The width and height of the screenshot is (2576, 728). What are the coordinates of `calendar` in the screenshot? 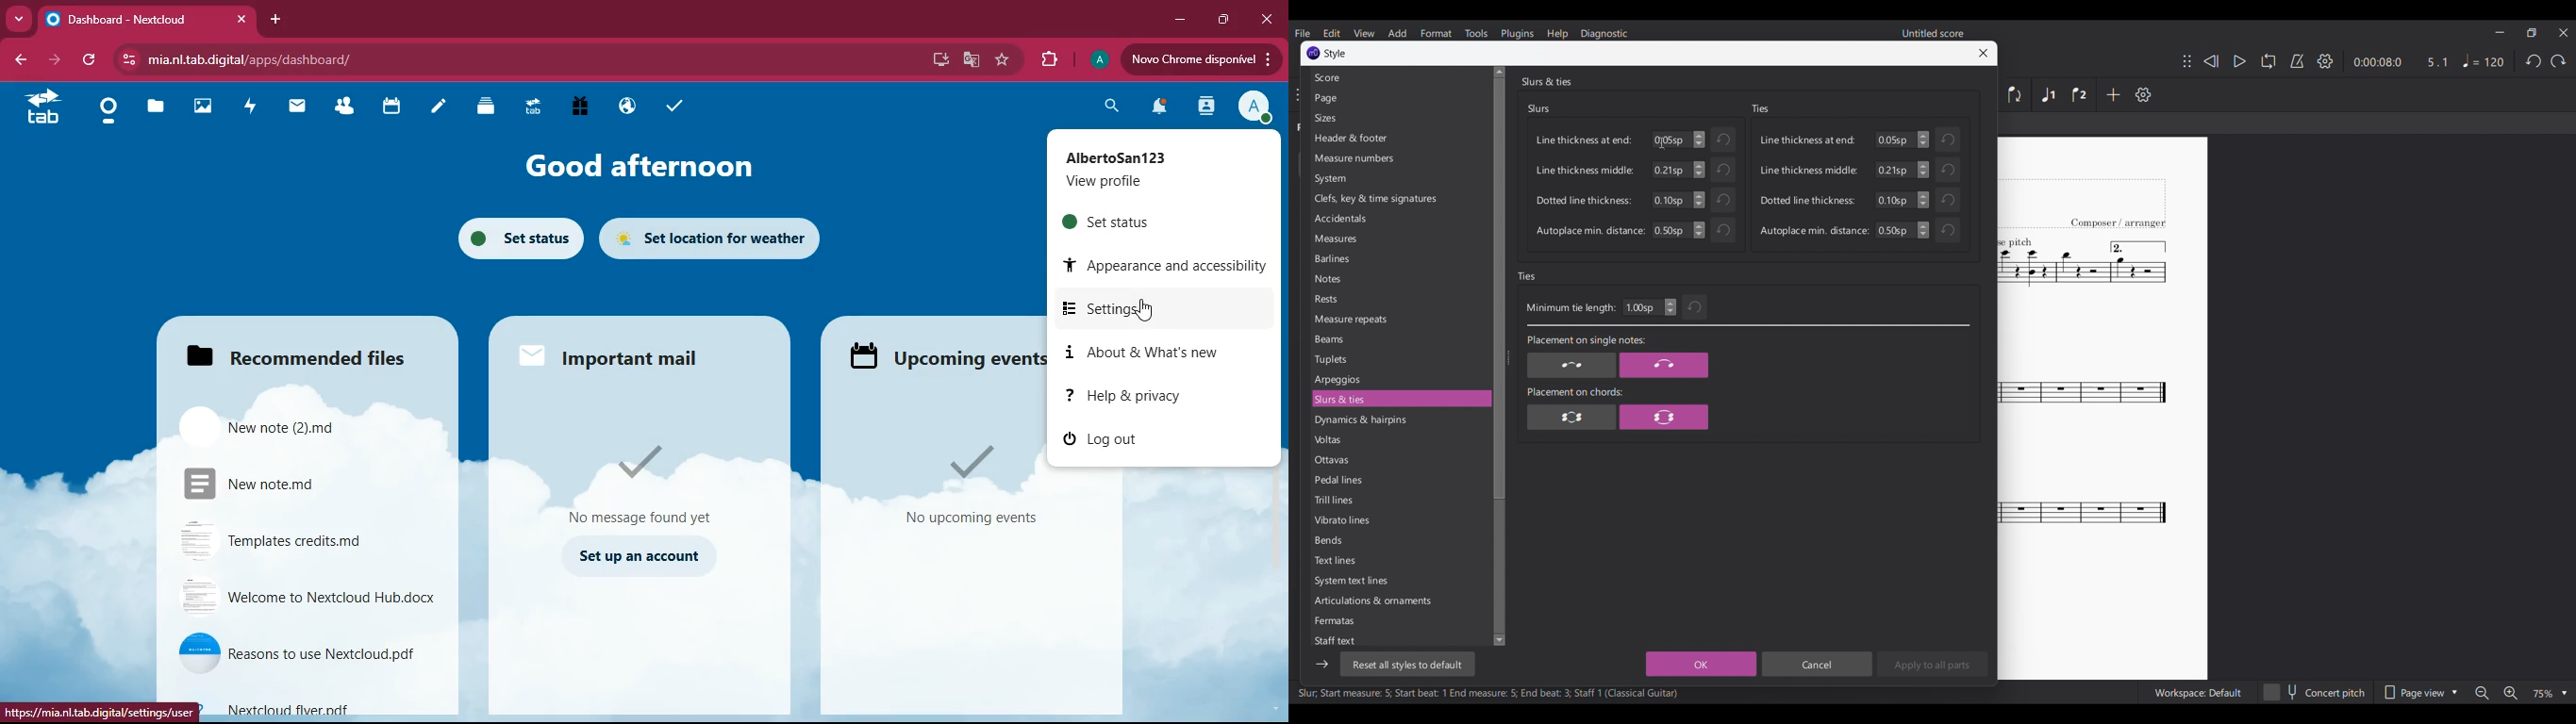 It's located at (386, 108).